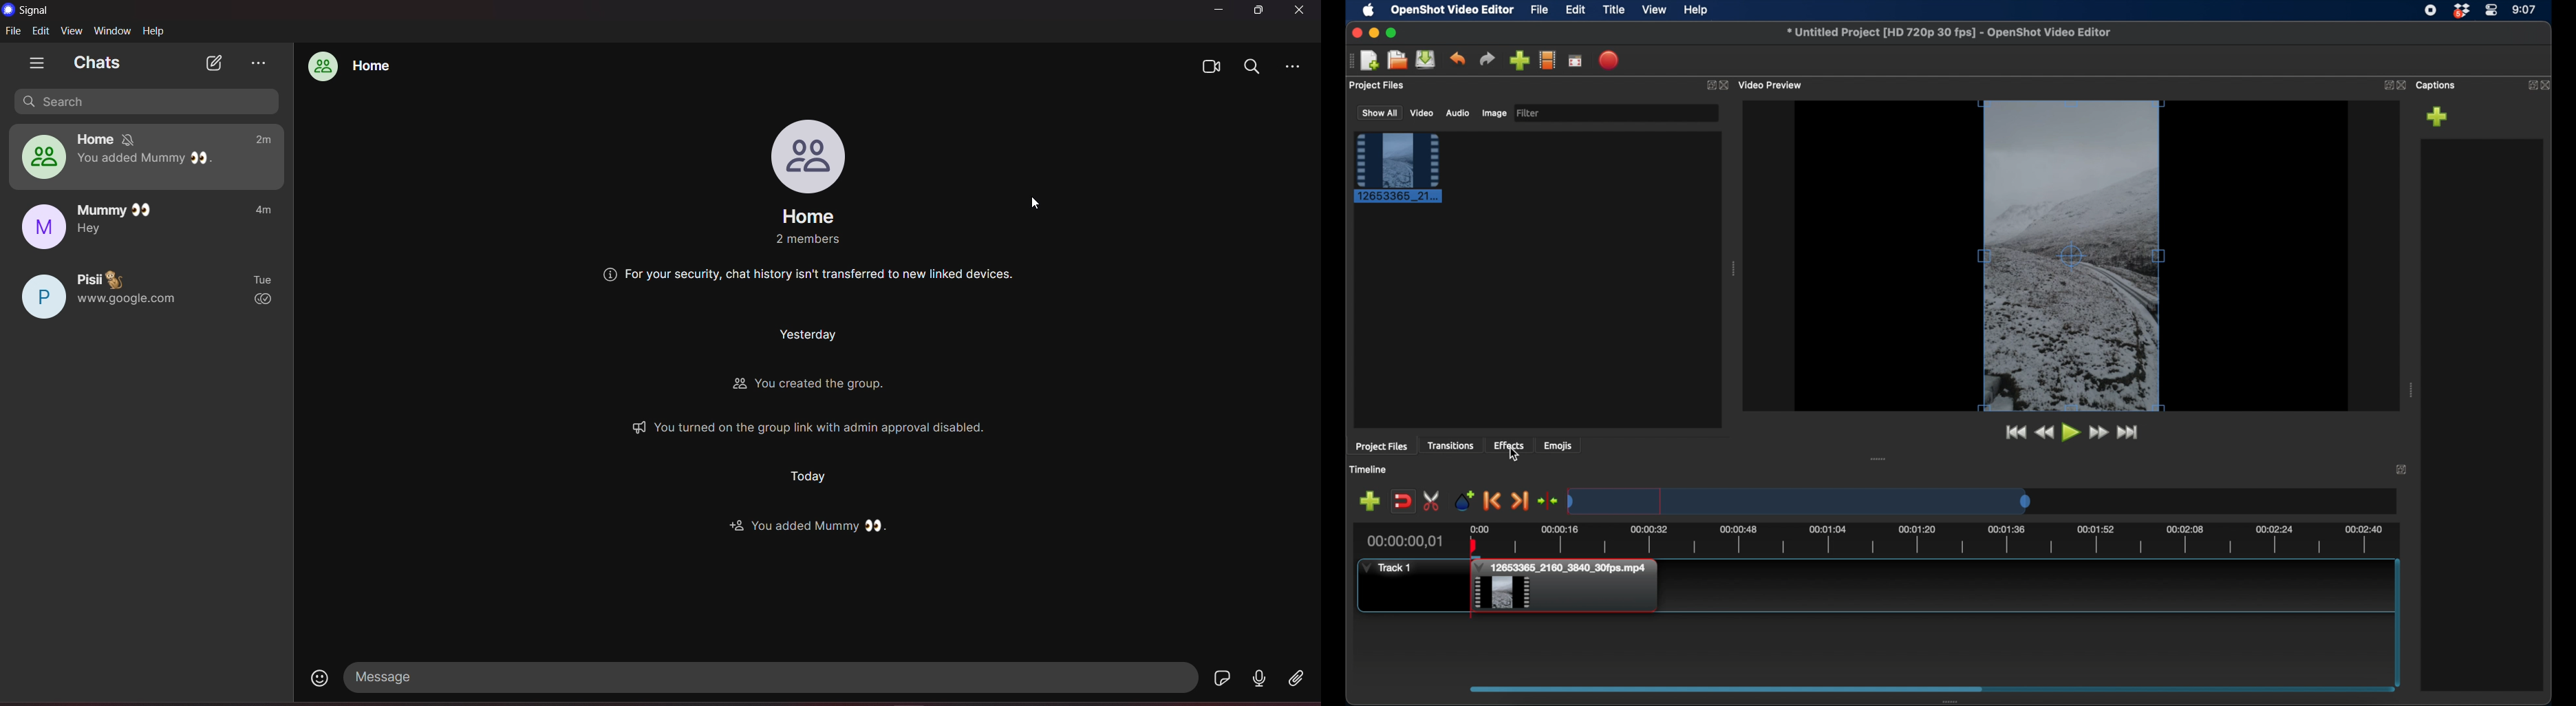 Image resolution: width=2576 pixels, height=728 pixels. Describe the element at coordinates (1727, 84) in the screenshot. I see `close` at that location.